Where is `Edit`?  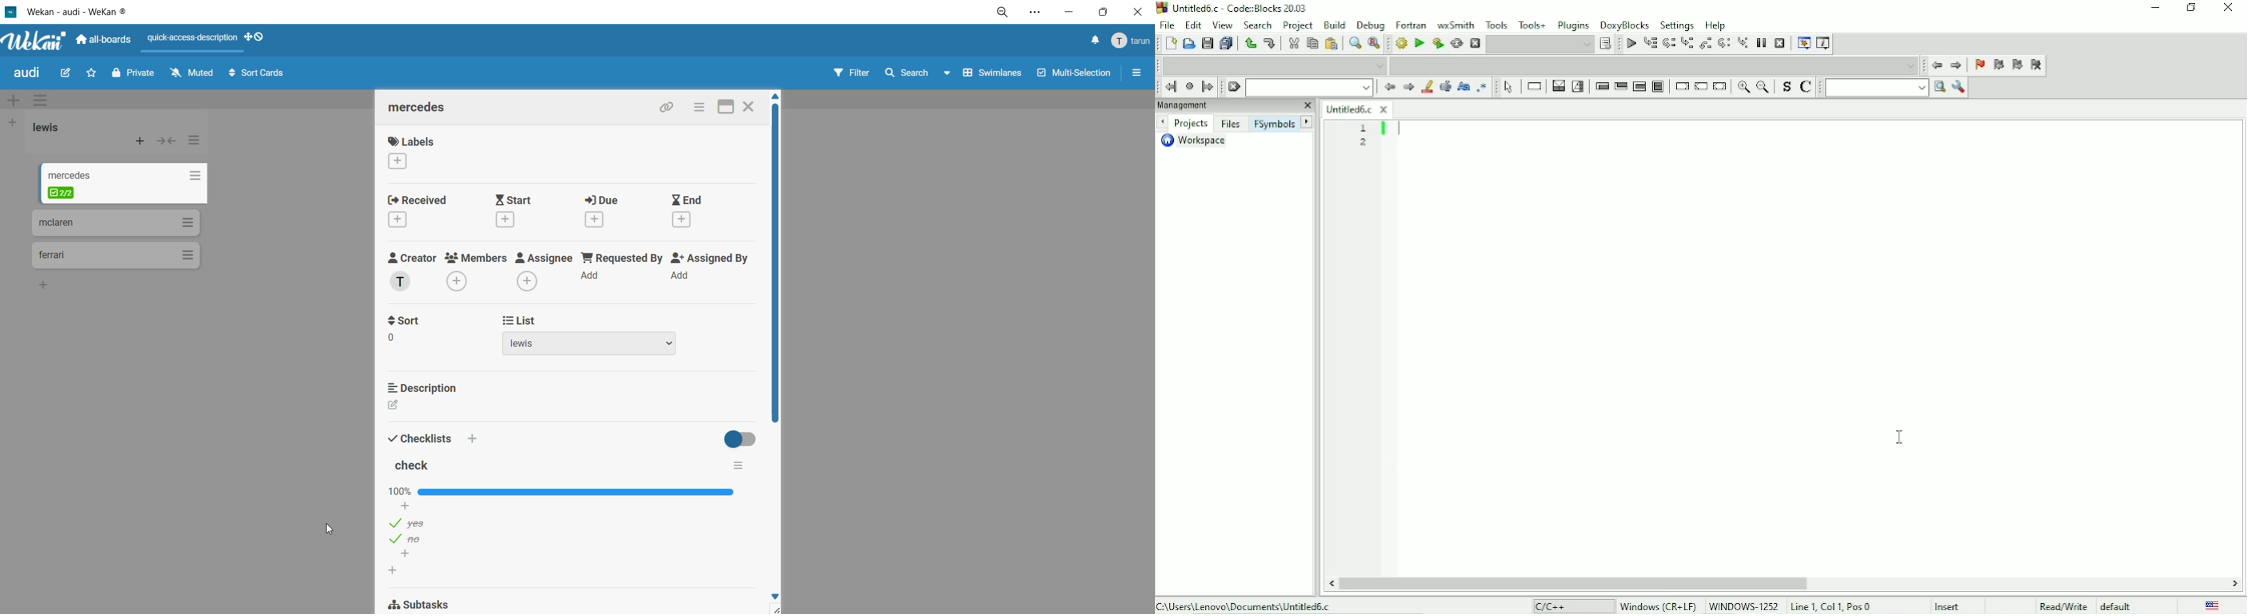 Edit is located at coordinates (1194, 25).